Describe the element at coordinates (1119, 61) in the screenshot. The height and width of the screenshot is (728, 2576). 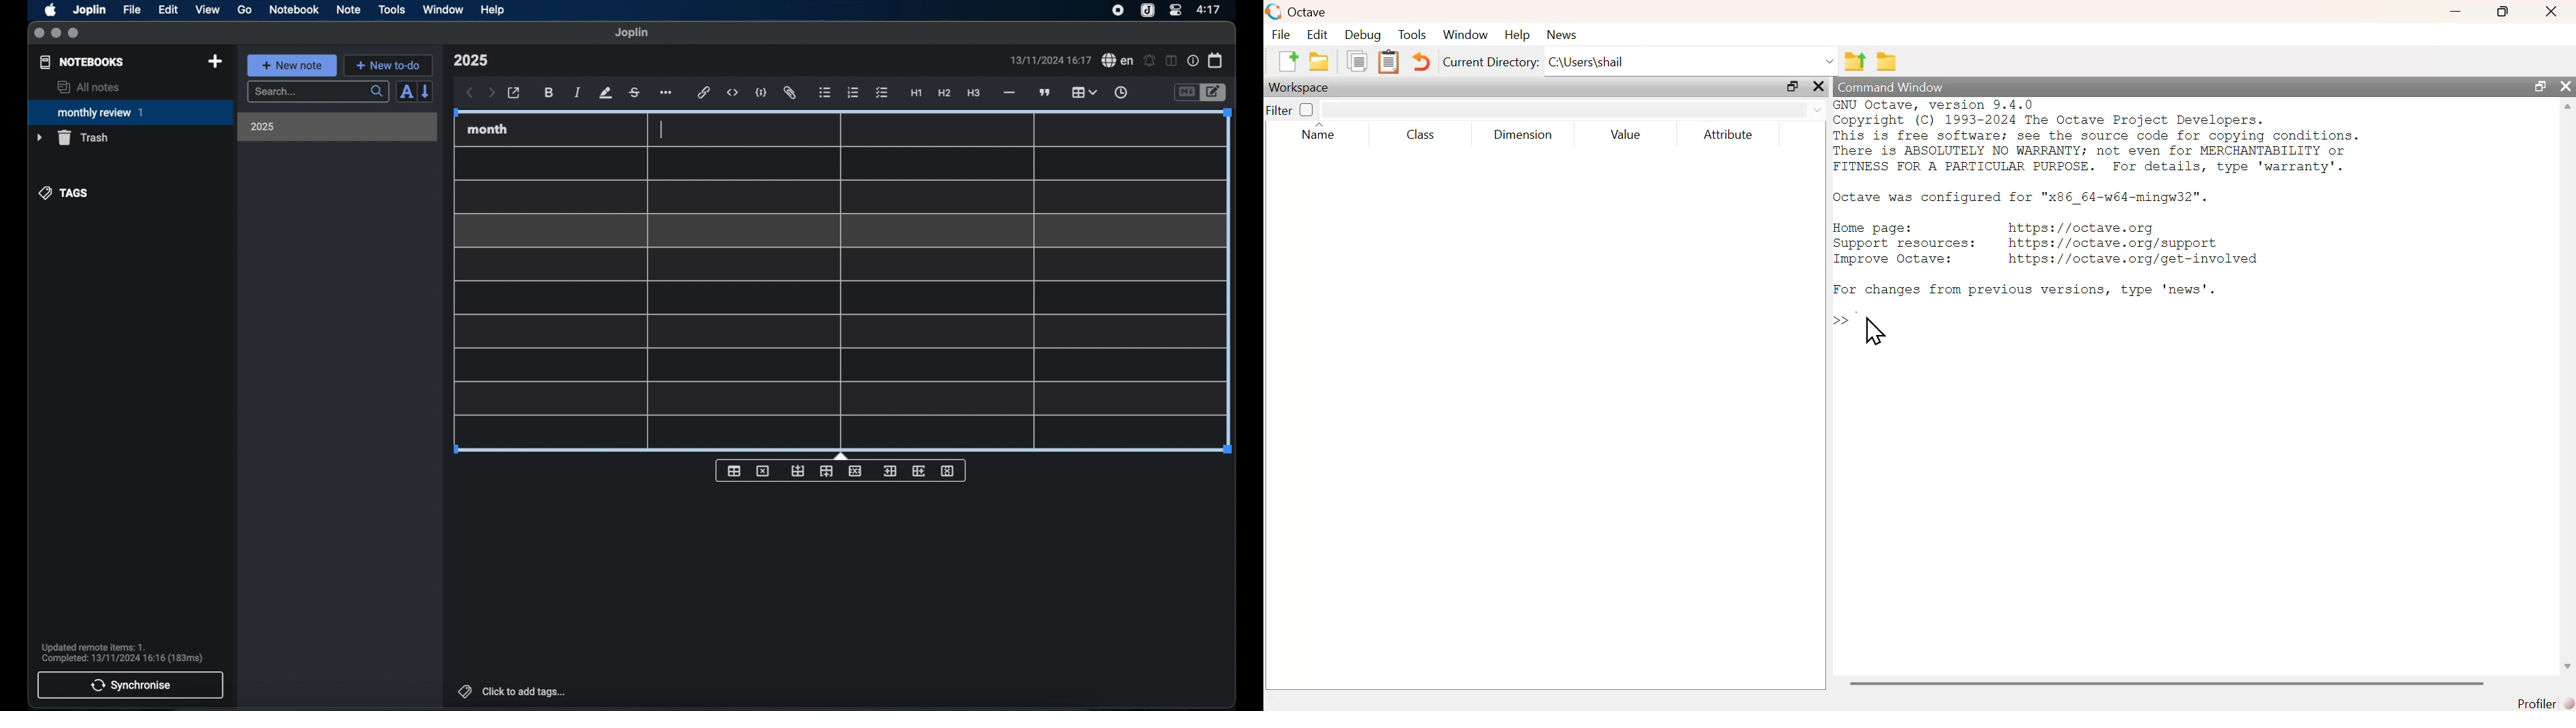
I see `spel check` at that location.